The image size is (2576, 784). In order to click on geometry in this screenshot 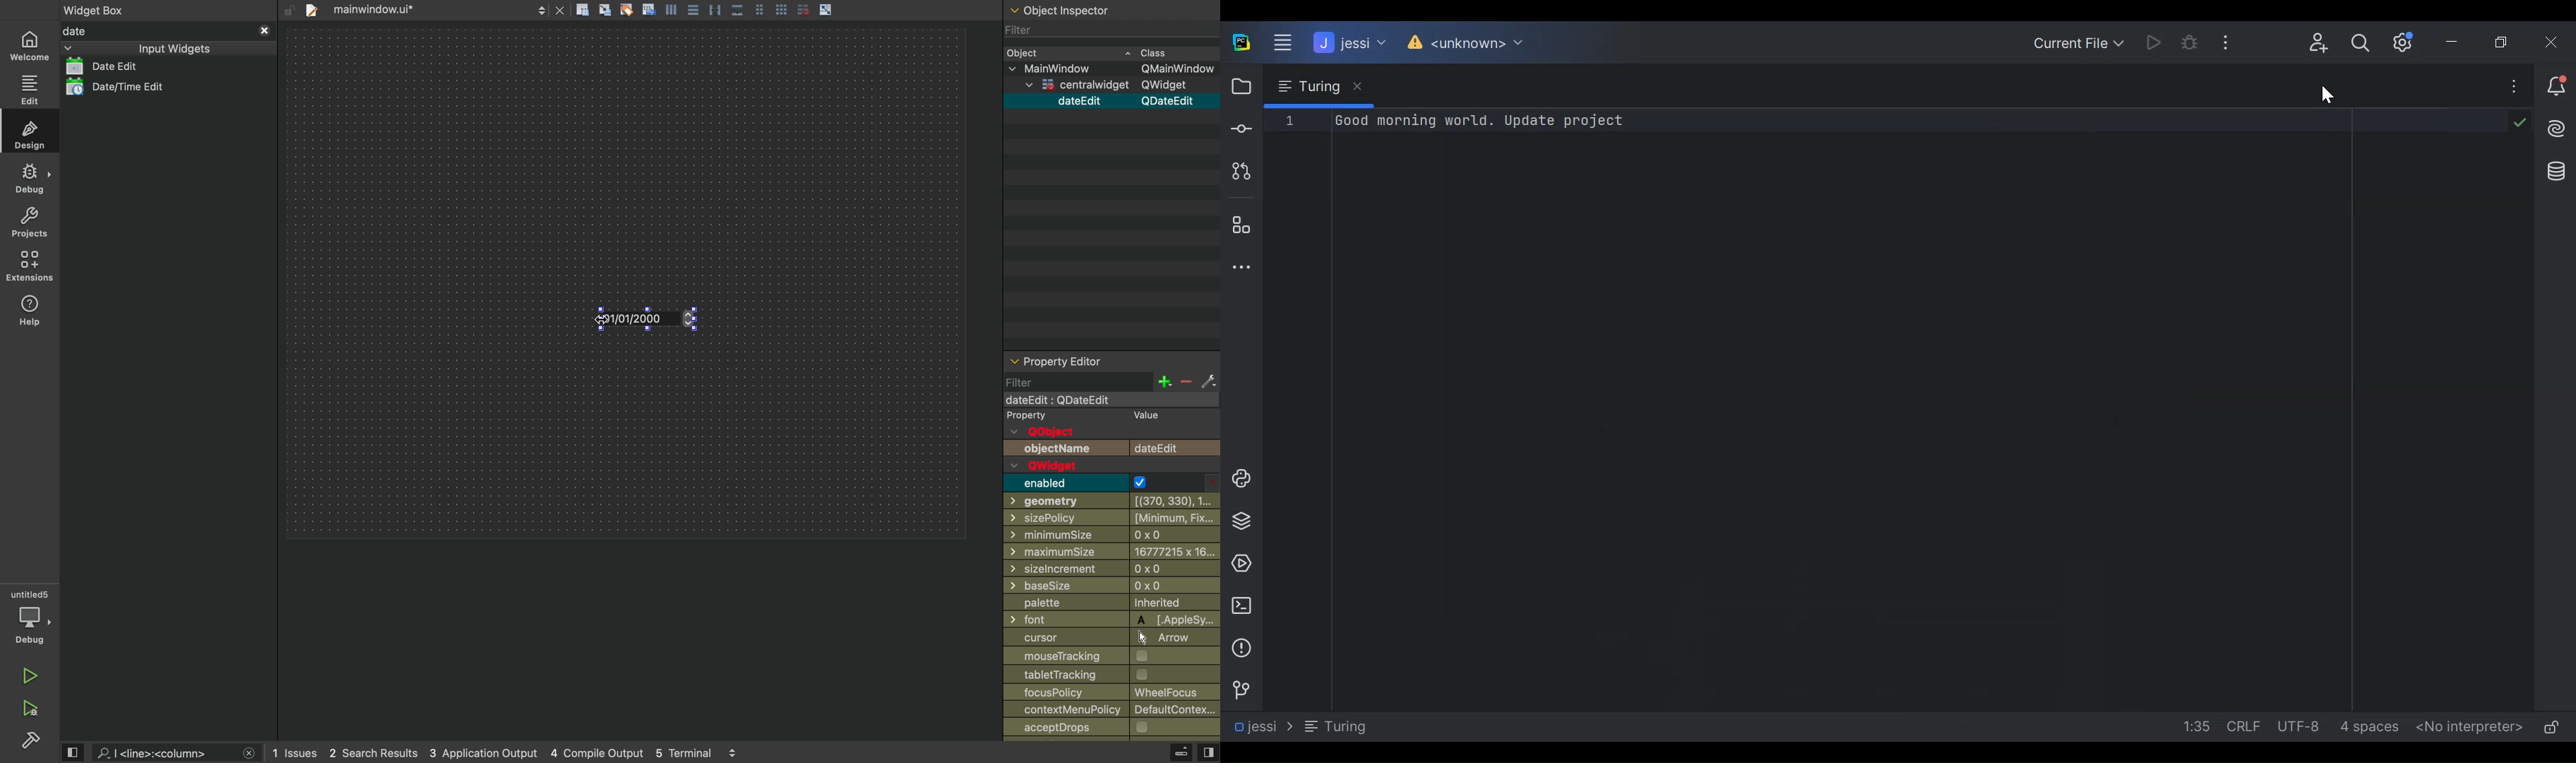, I will do `click(1113, 501)`.